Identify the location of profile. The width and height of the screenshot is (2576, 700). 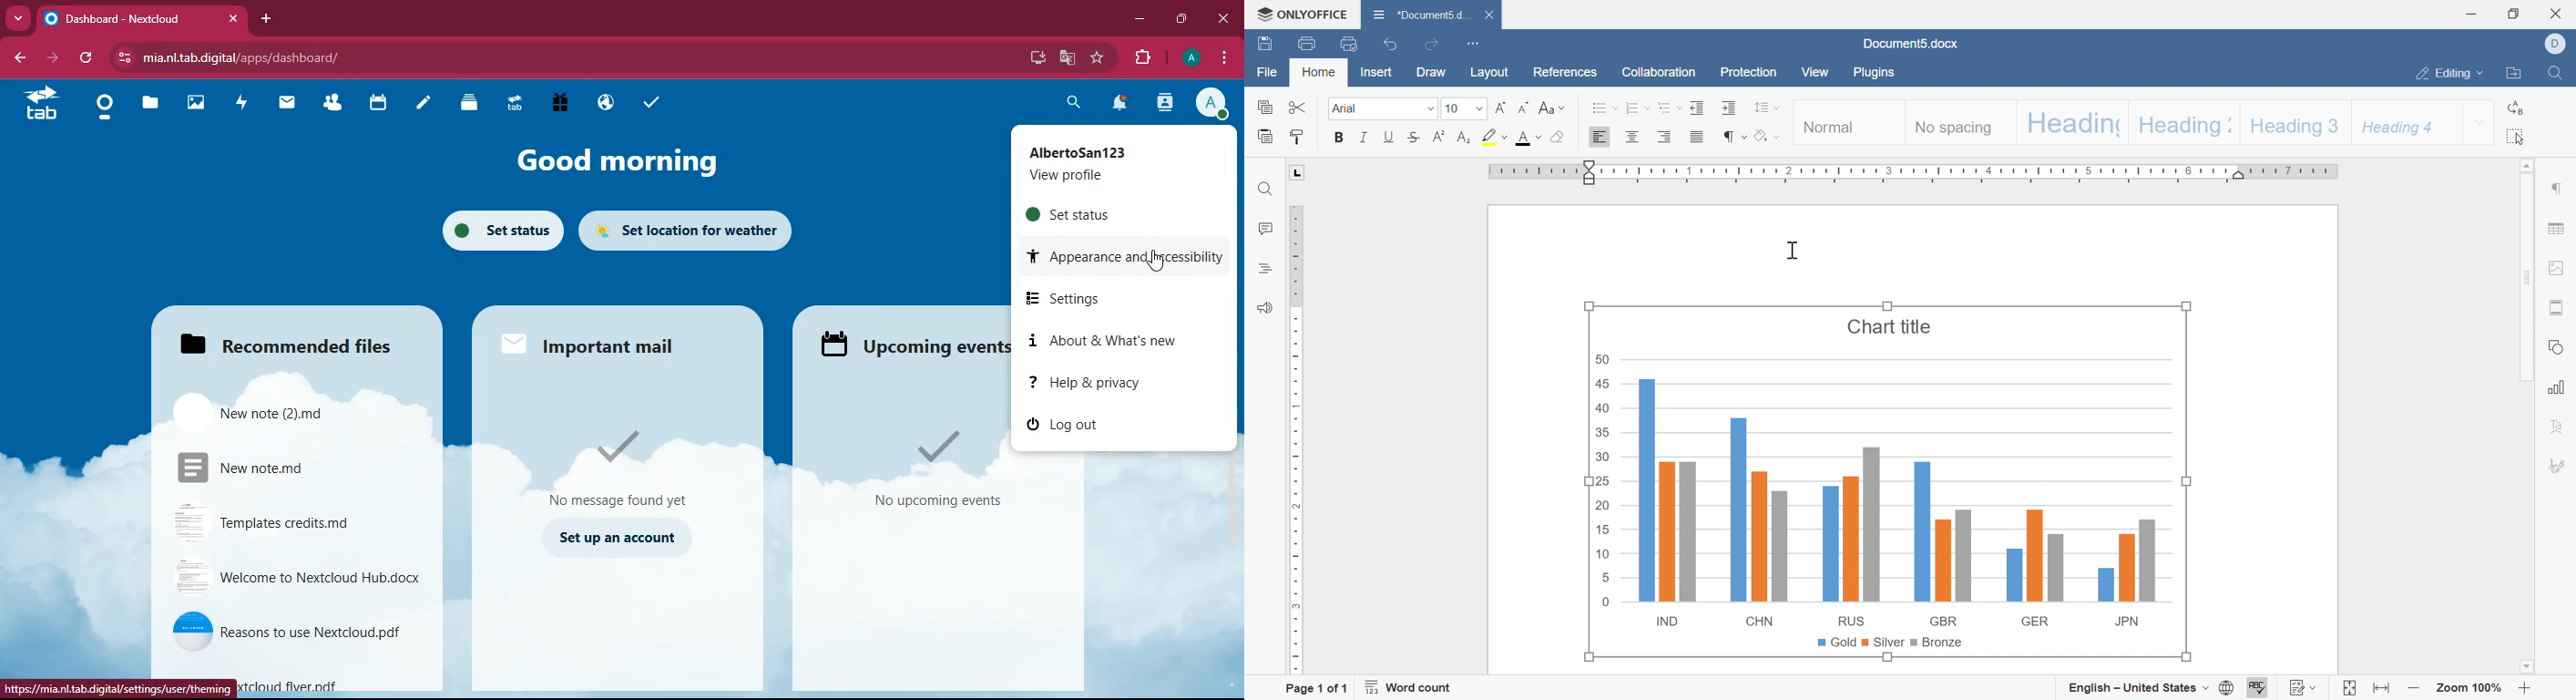
(1216, 105).